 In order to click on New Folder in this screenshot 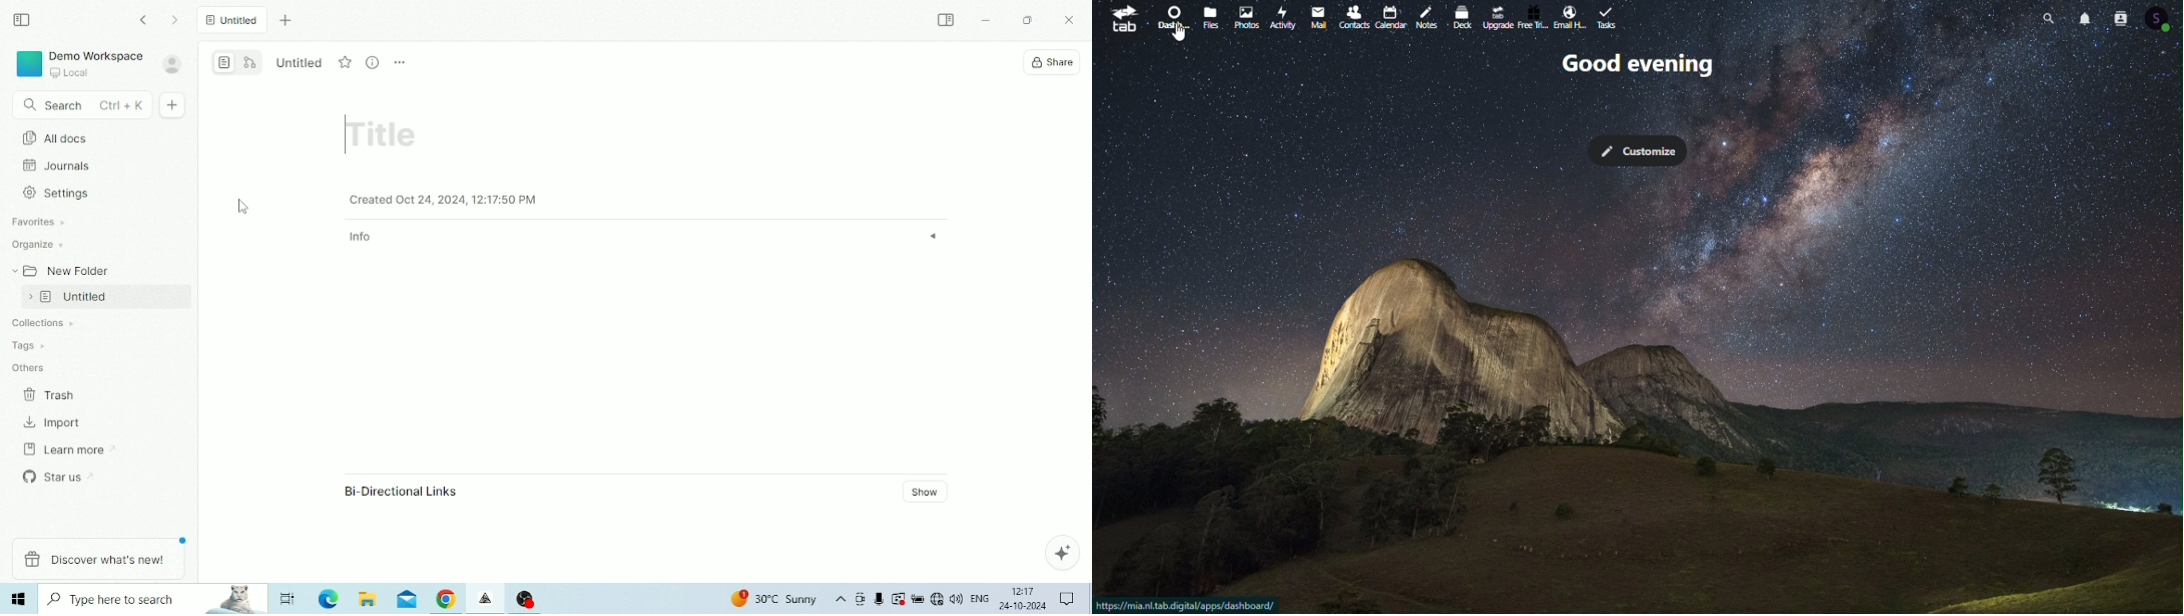, I will do `click(59, 269)`.